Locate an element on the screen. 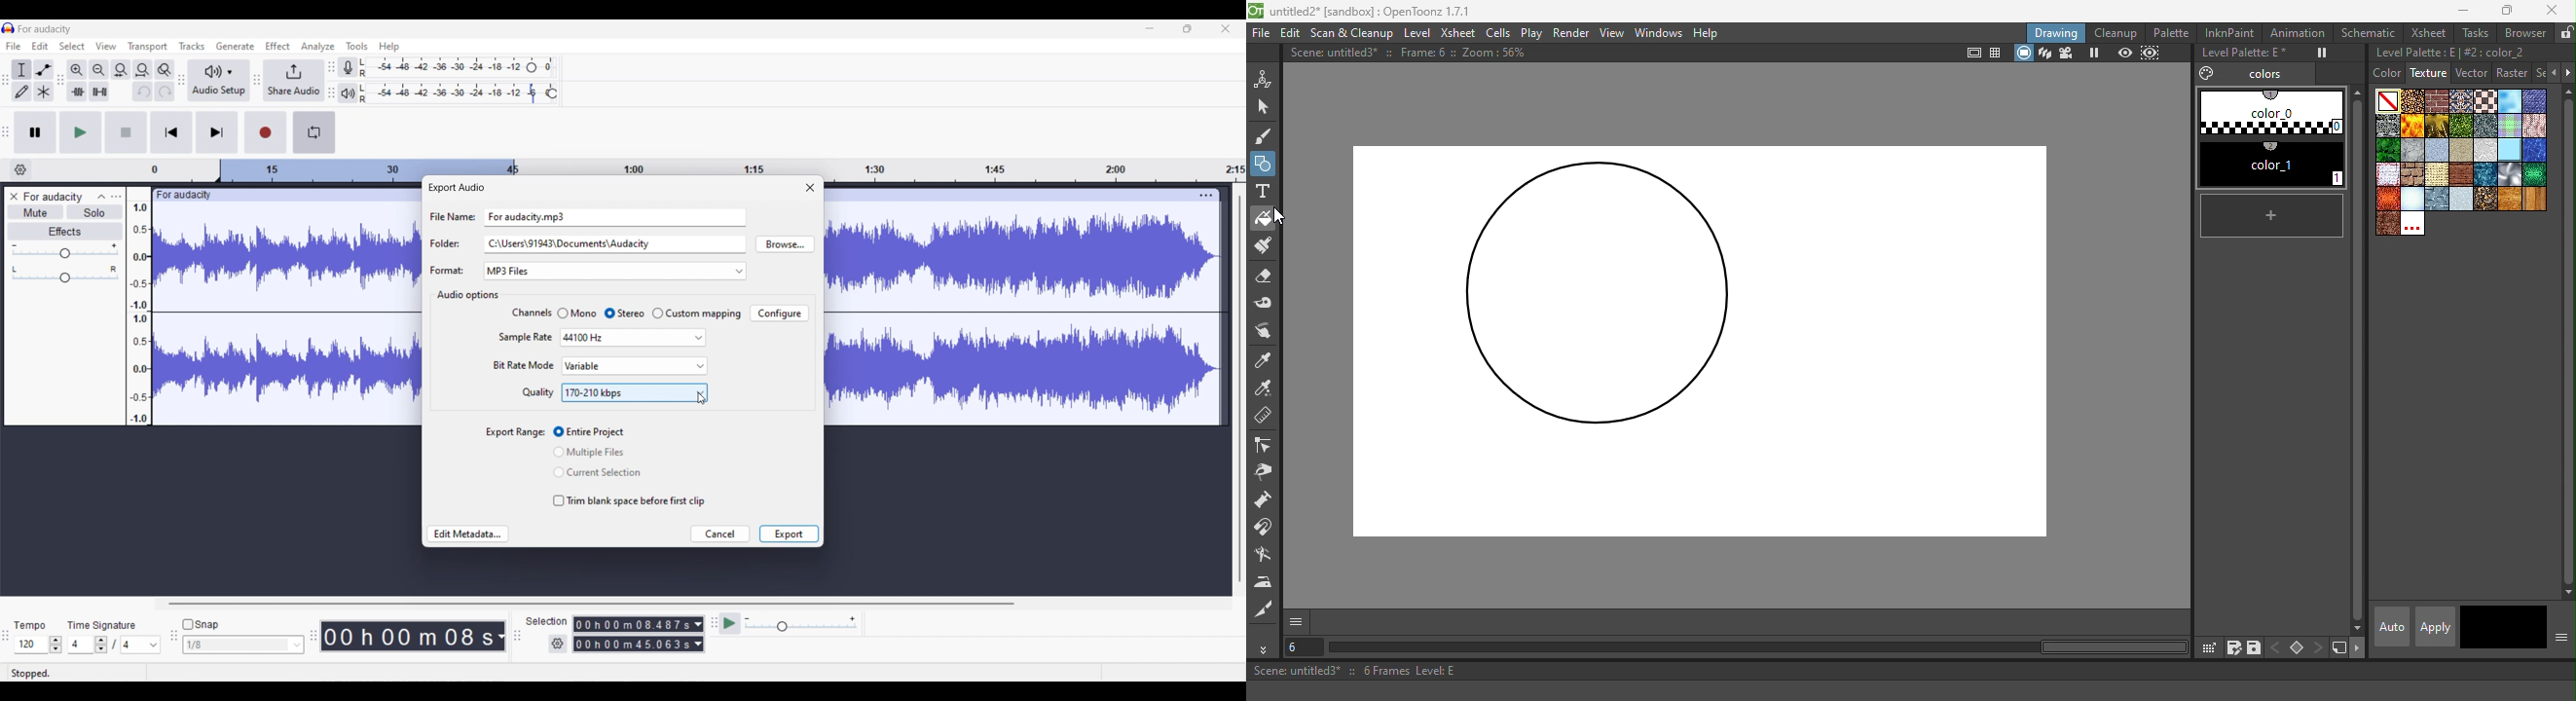 This screenshot has height=728, width=2576. rag_tile_s copy.bmp is located at coordinates (2387, 175).